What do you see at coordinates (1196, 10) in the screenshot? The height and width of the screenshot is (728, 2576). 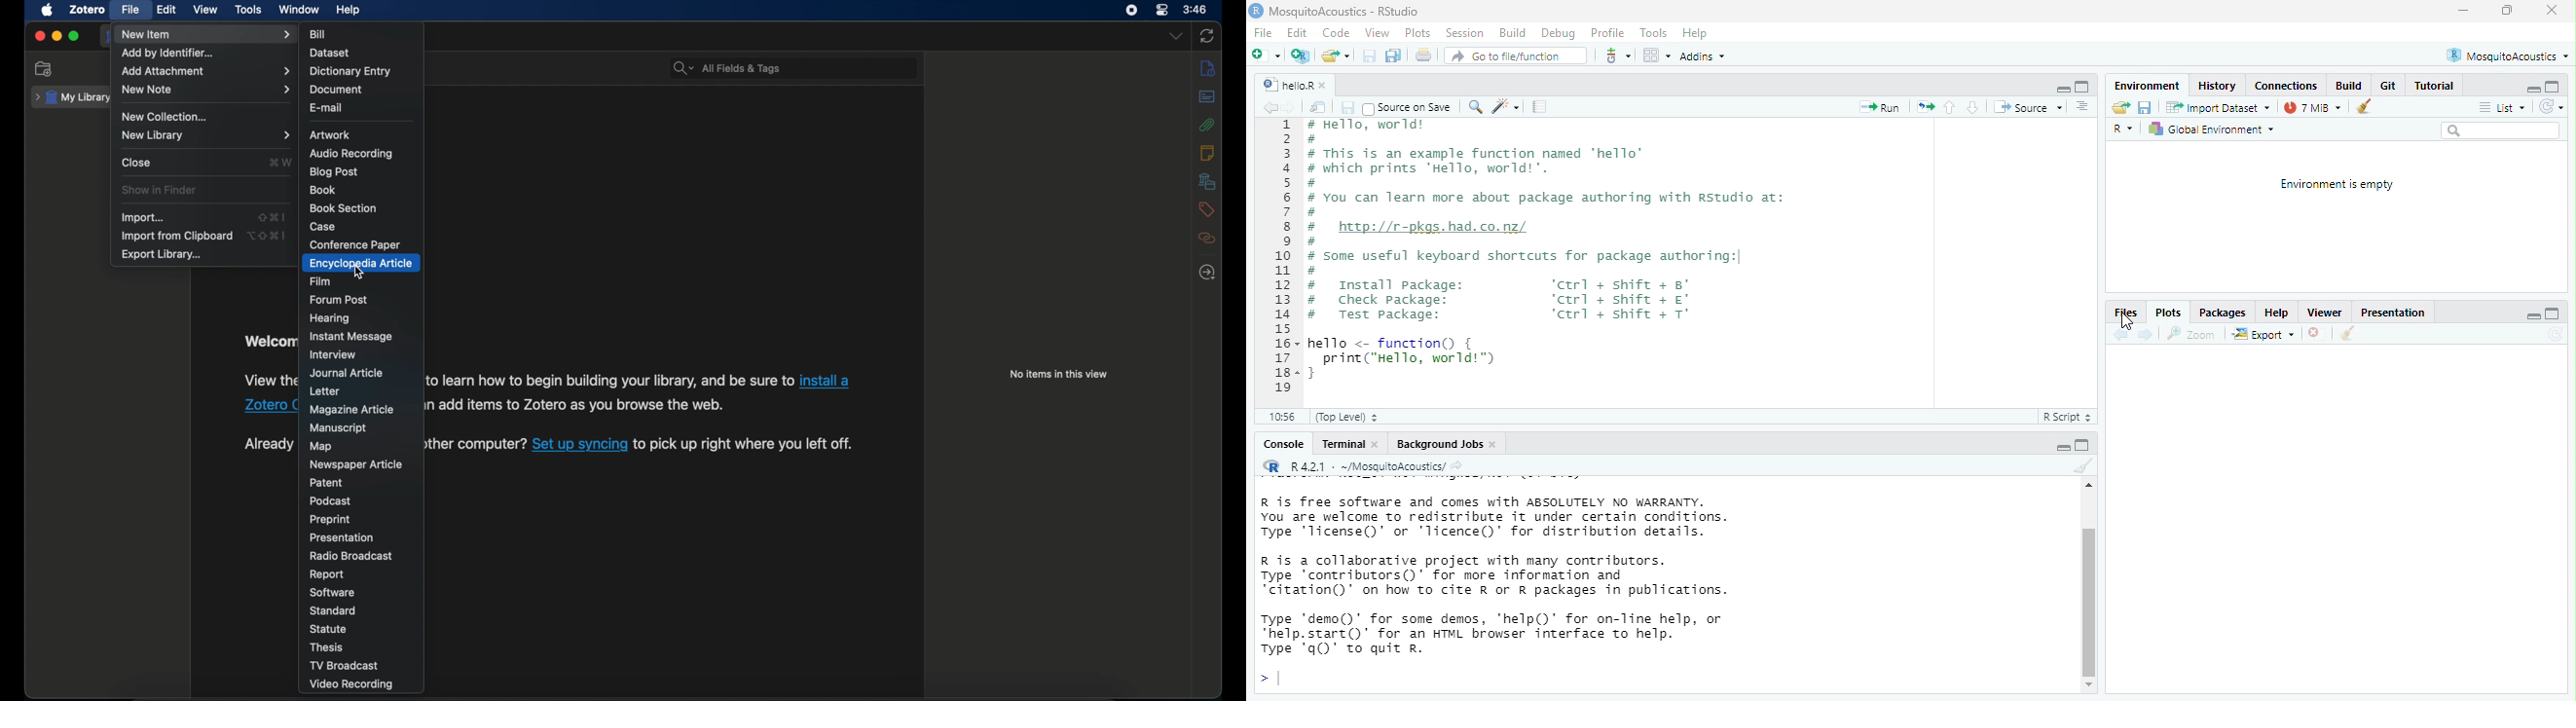 I see `3.46` at bounding box center [1196, 10].